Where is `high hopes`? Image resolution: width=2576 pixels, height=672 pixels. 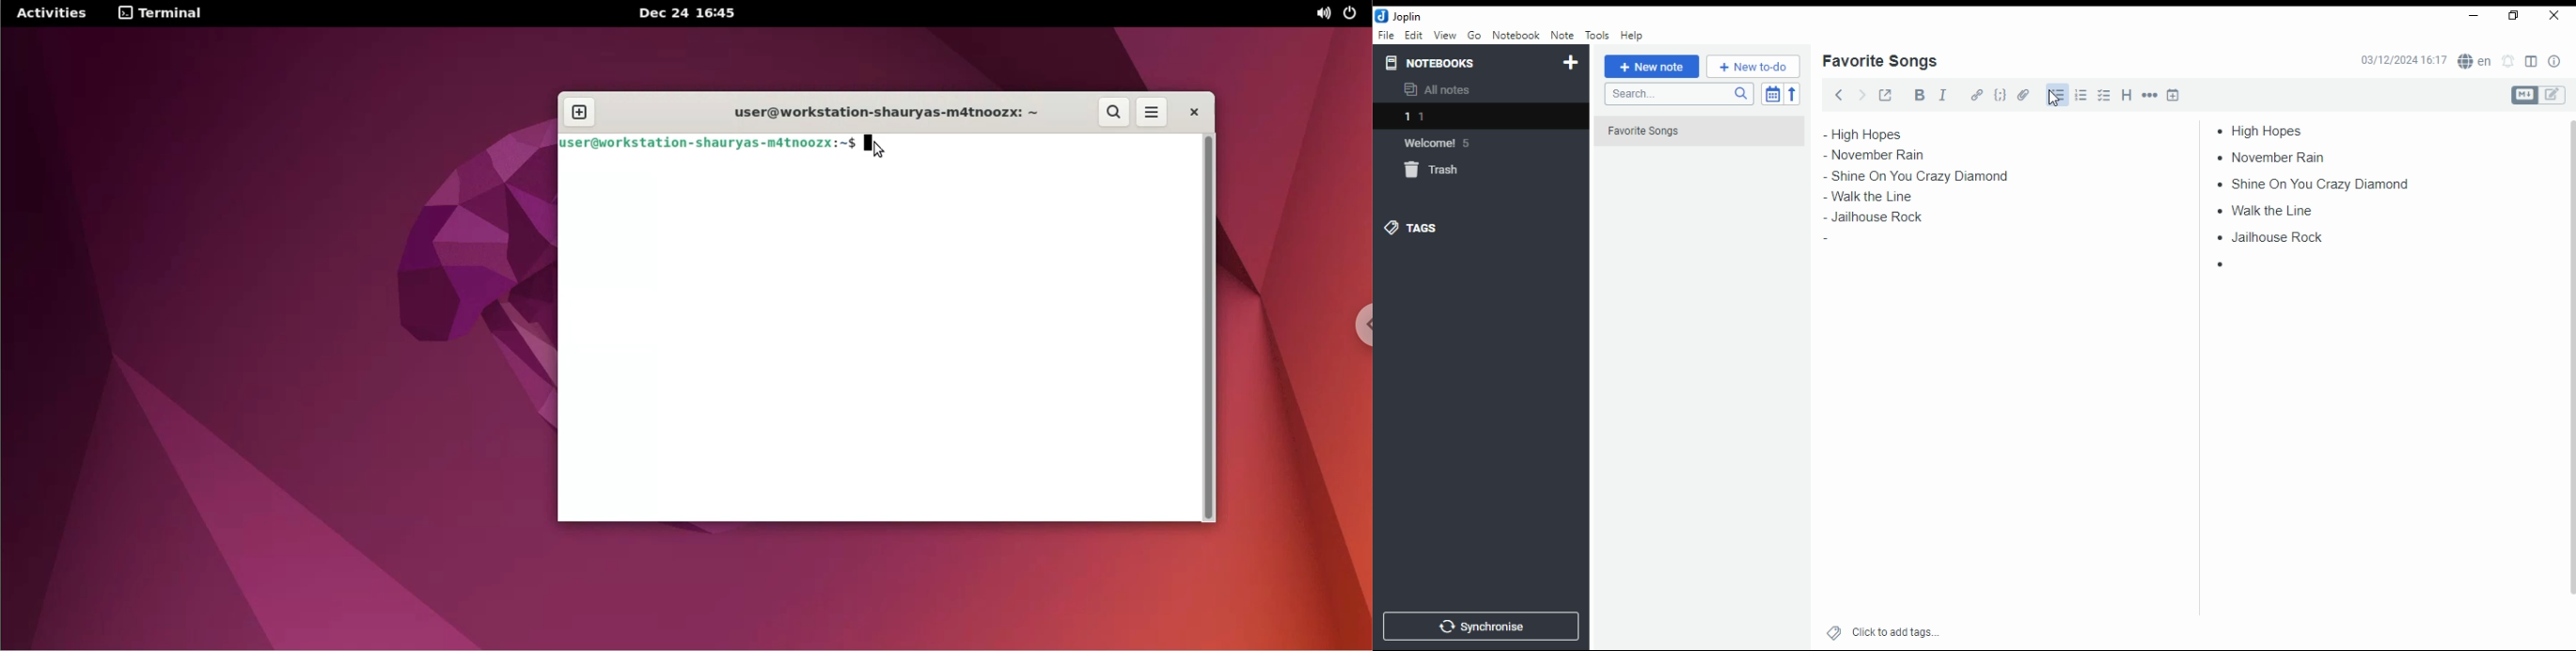
high hopes is located at coordinates (1887, 135).